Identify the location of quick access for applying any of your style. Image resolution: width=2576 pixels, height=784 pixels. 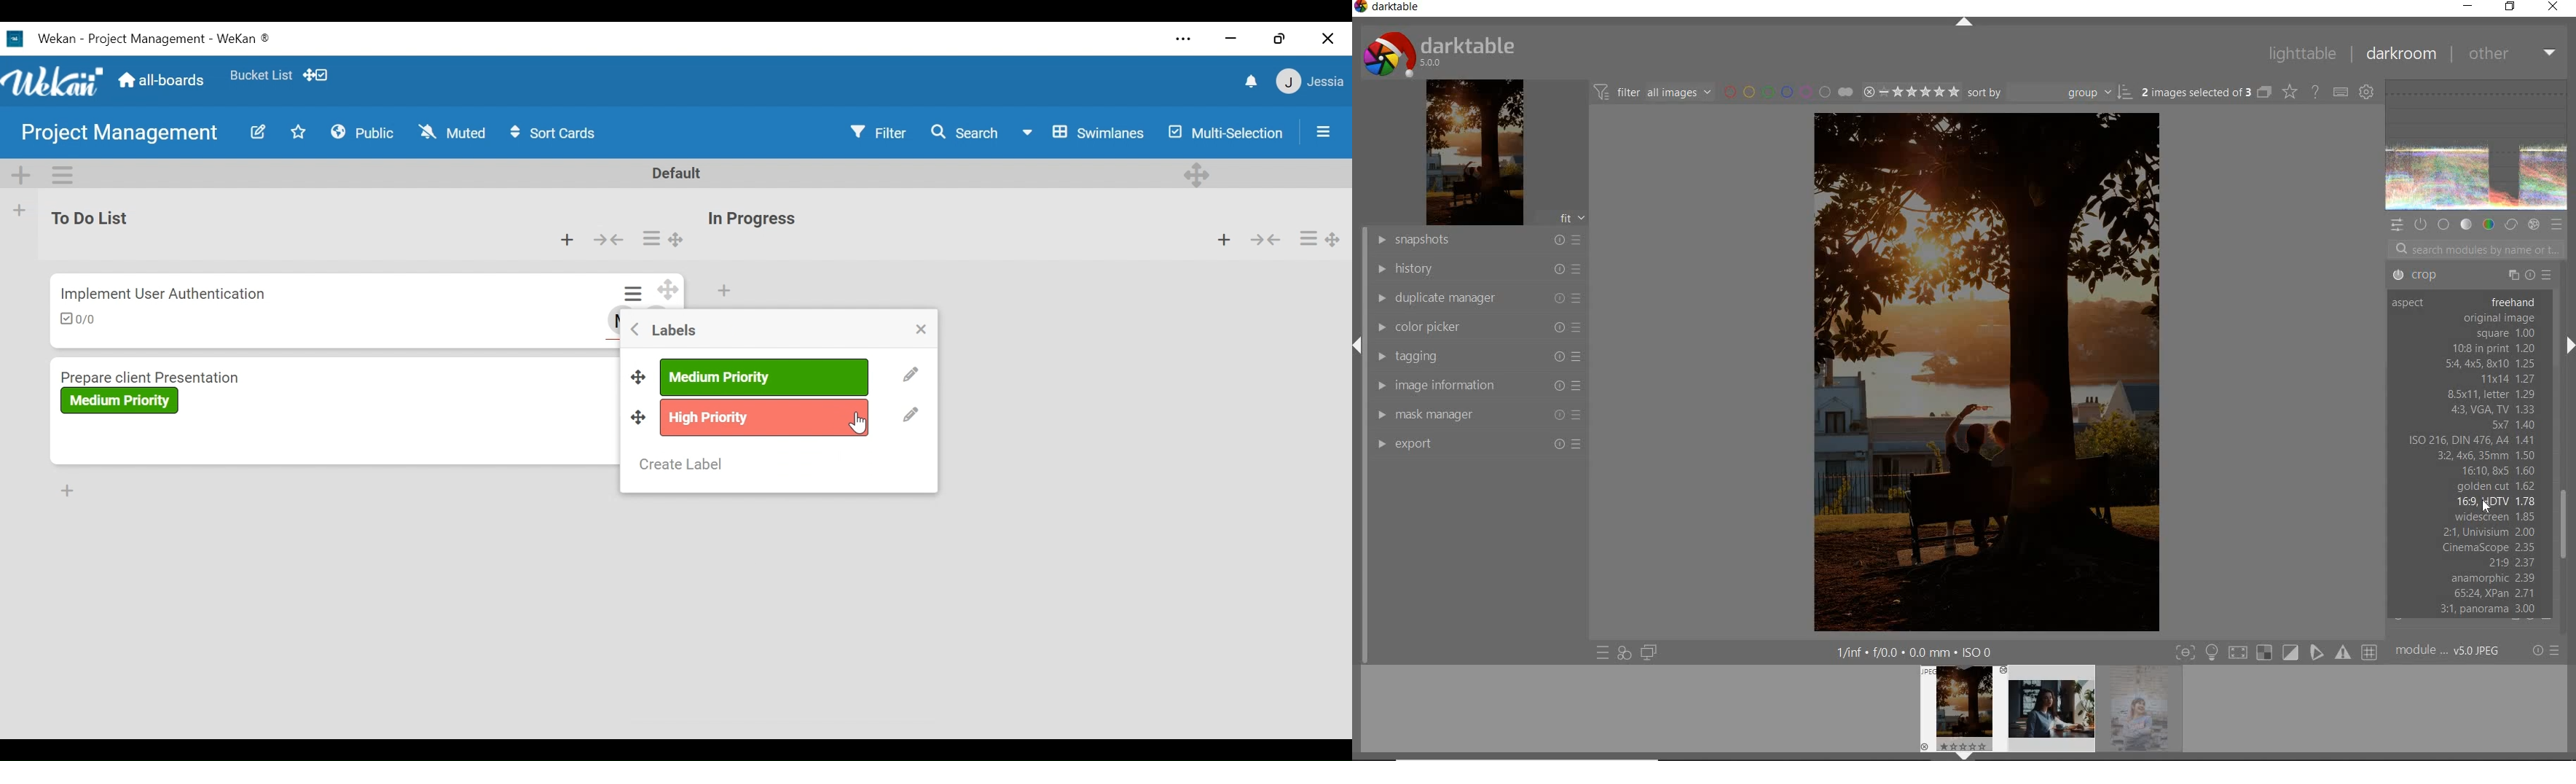
(1625, 654).